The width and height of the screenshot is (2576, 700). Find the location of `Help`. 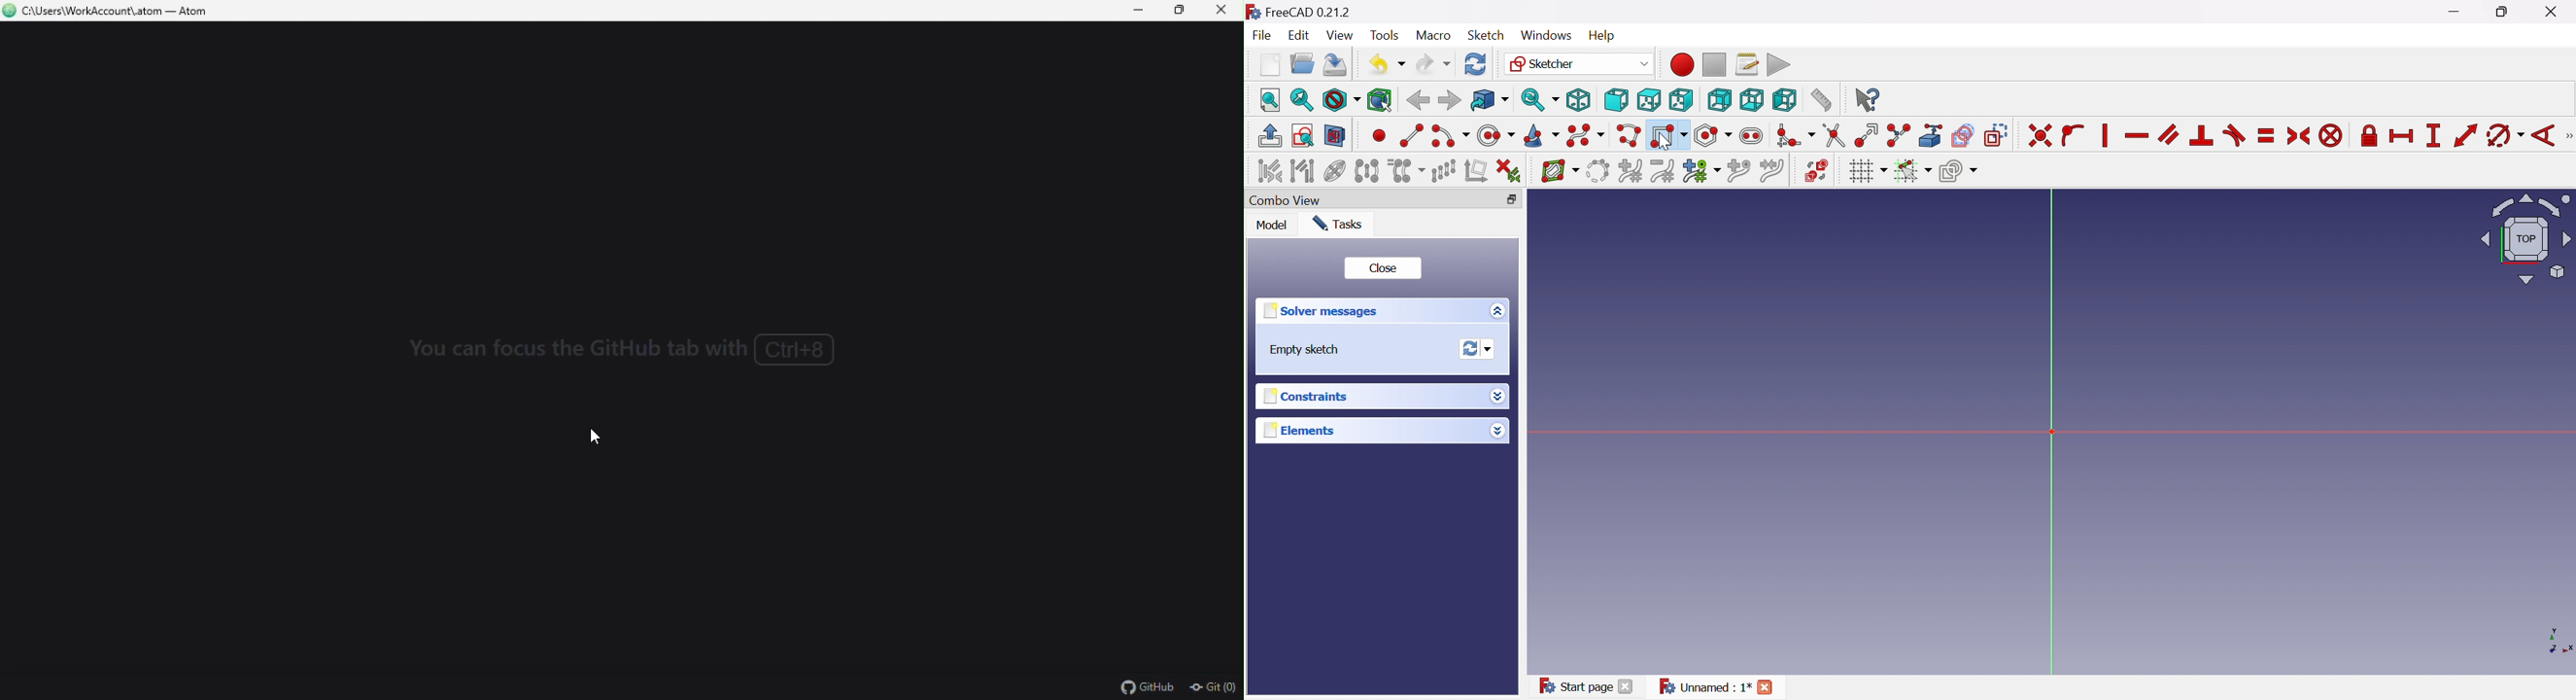

Help is located at coordinates (1603, 35).